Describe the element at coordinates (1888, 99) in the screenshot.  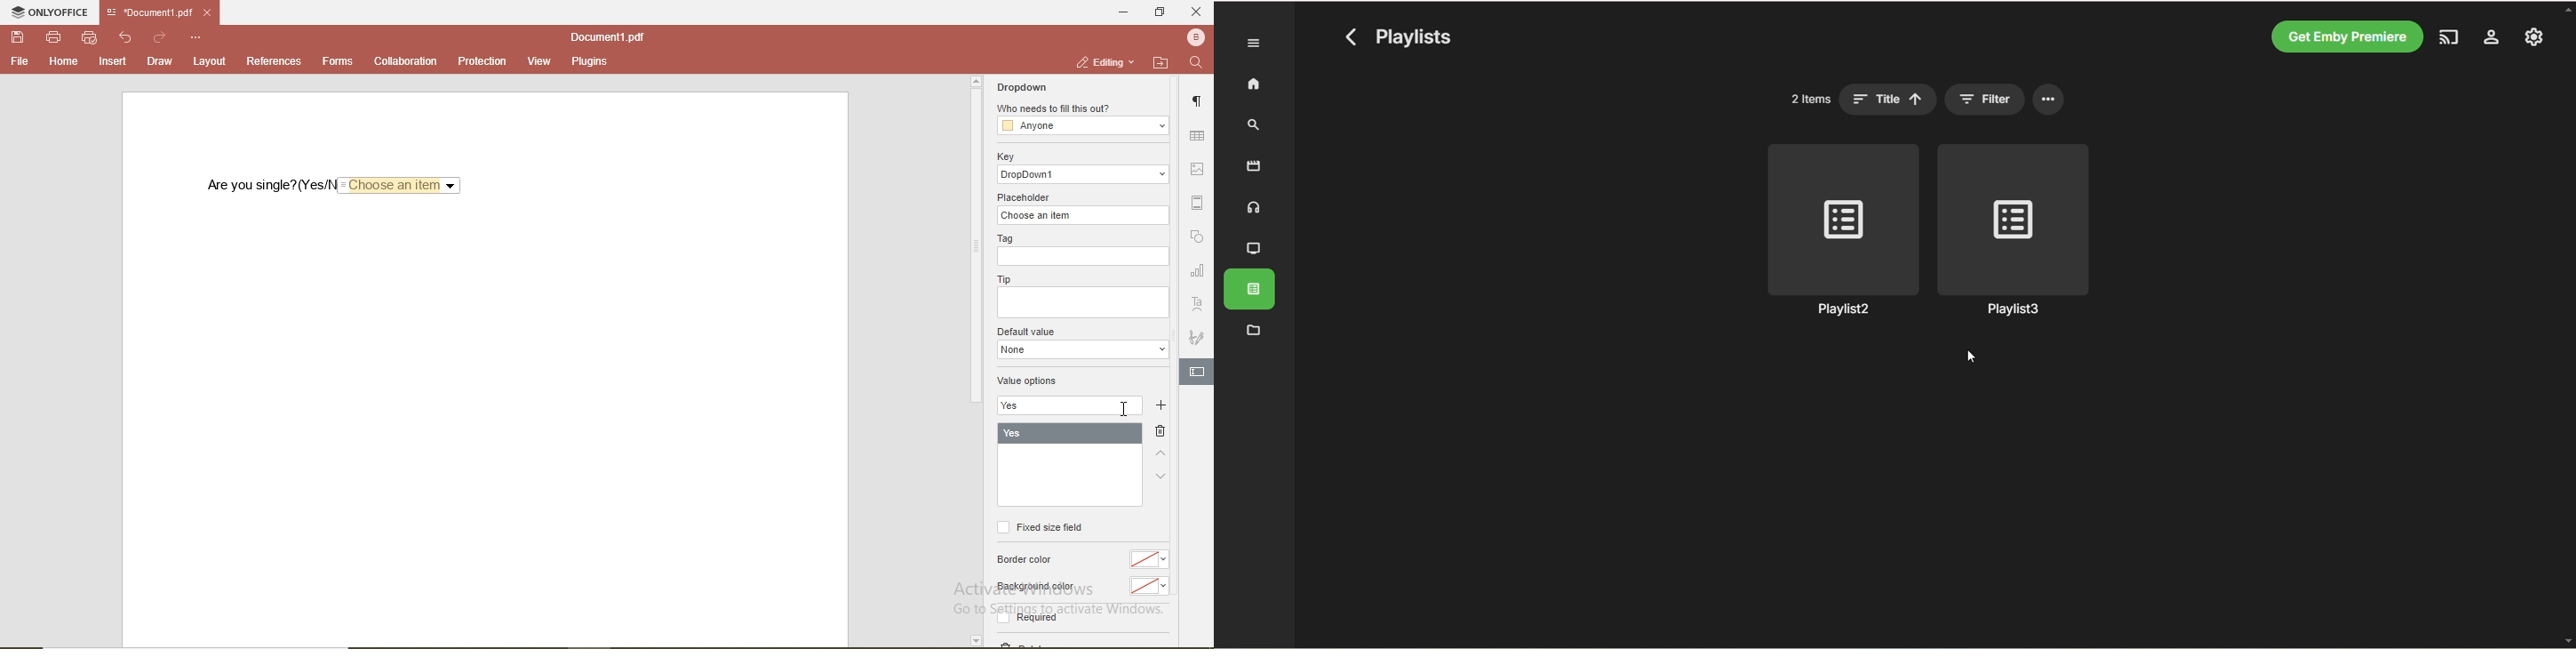
I see `title` at that location.